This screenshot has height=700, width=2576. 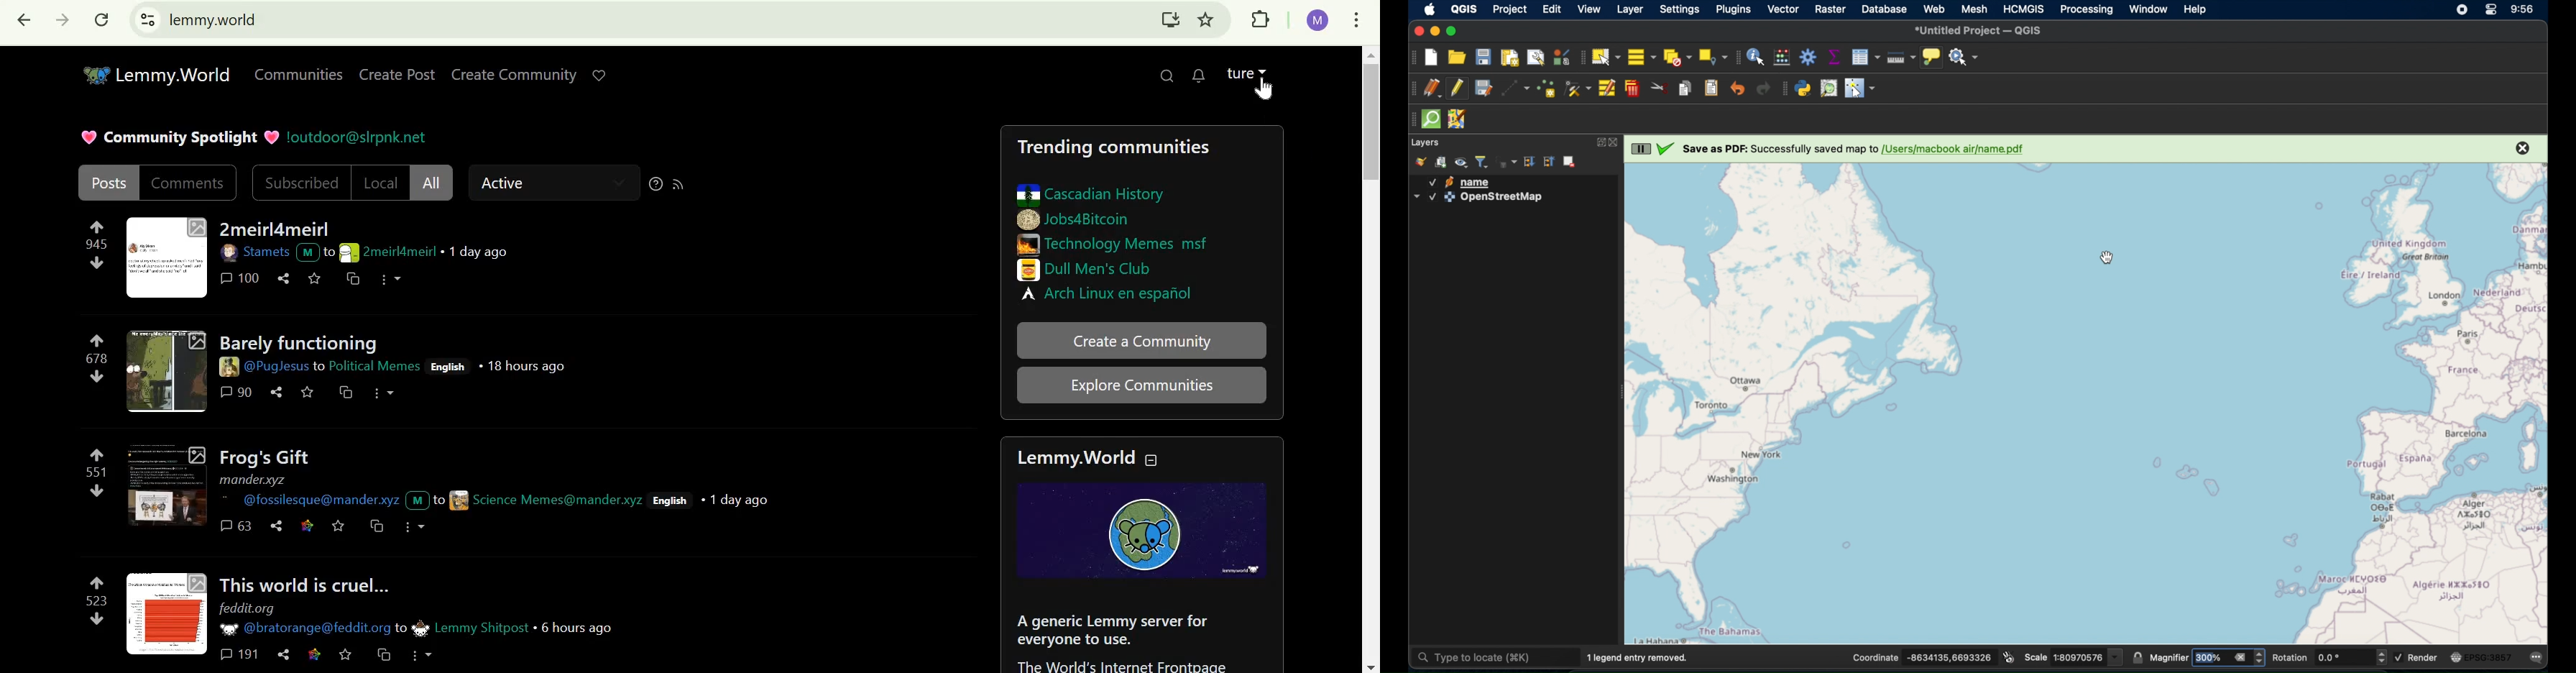 What do you see at coordinates (1126, 638) in the screenshot?
I see `about section` at bounding box center [1126, 638].